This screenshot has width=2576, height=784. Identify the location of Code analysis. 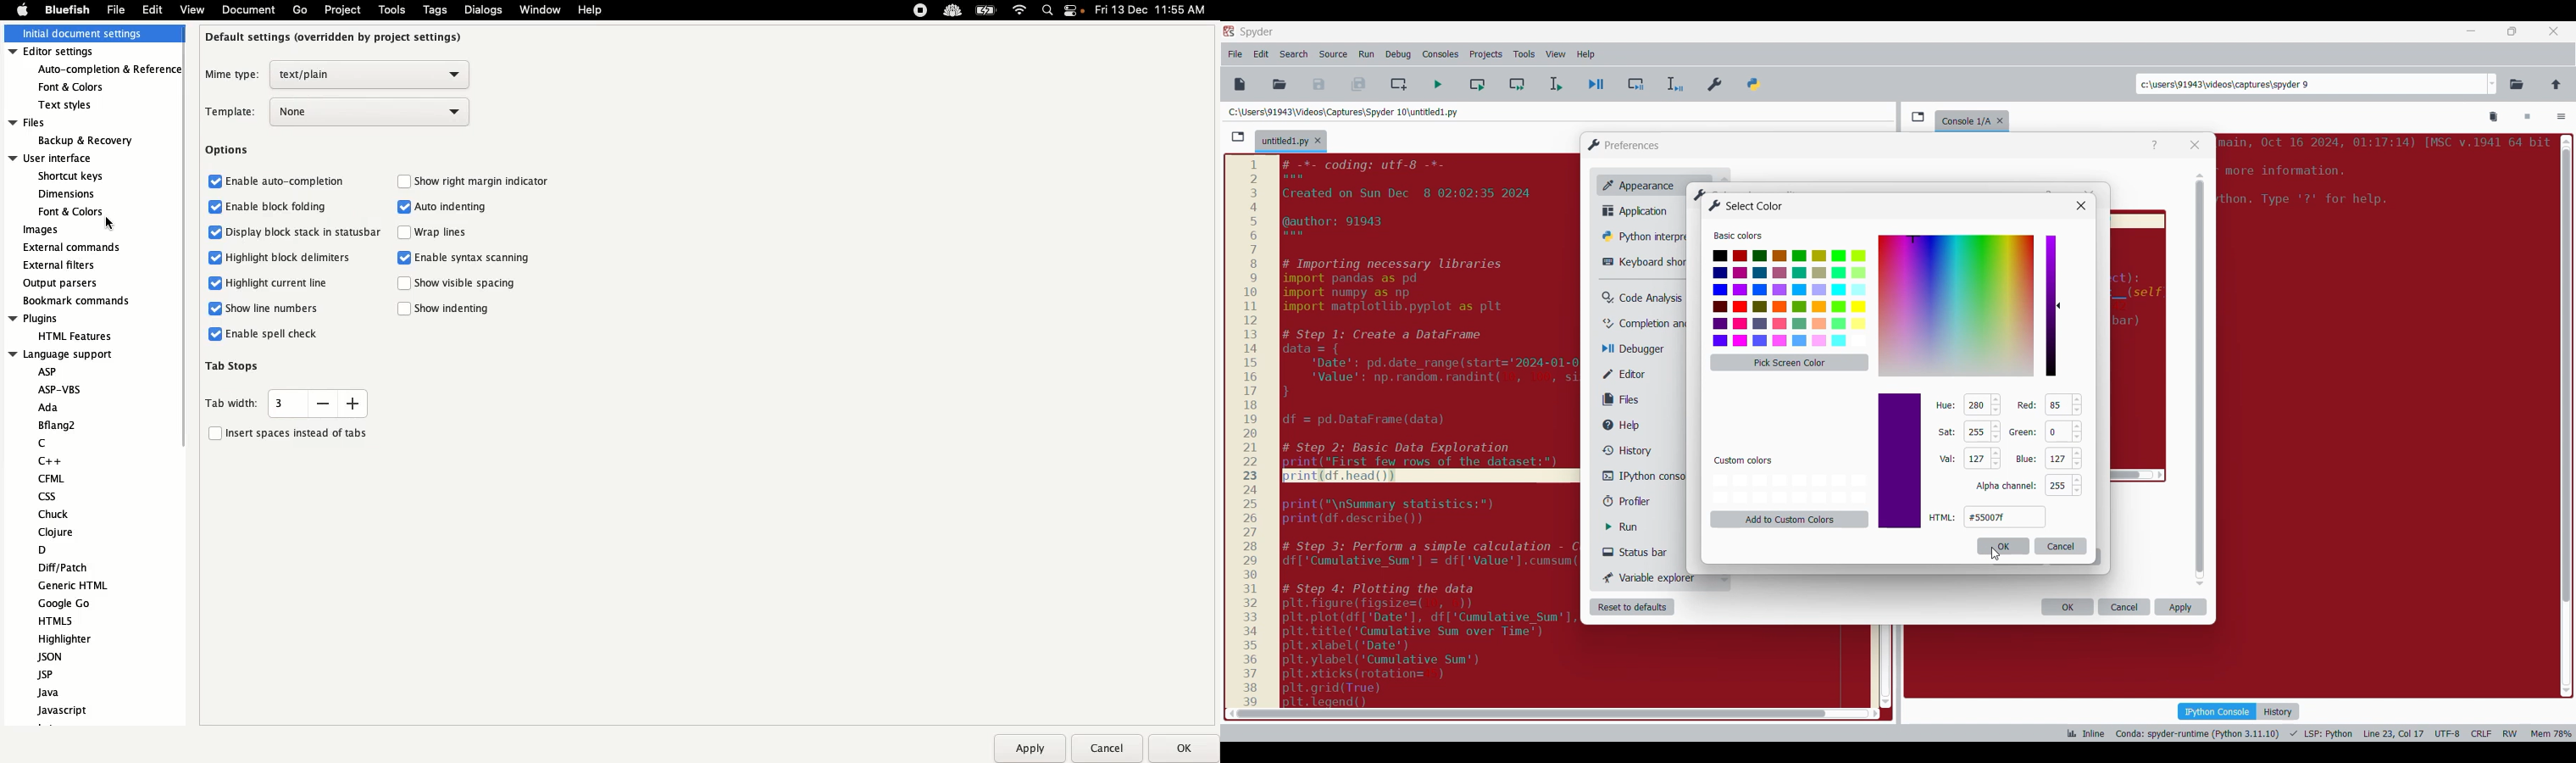
(1642, 298).